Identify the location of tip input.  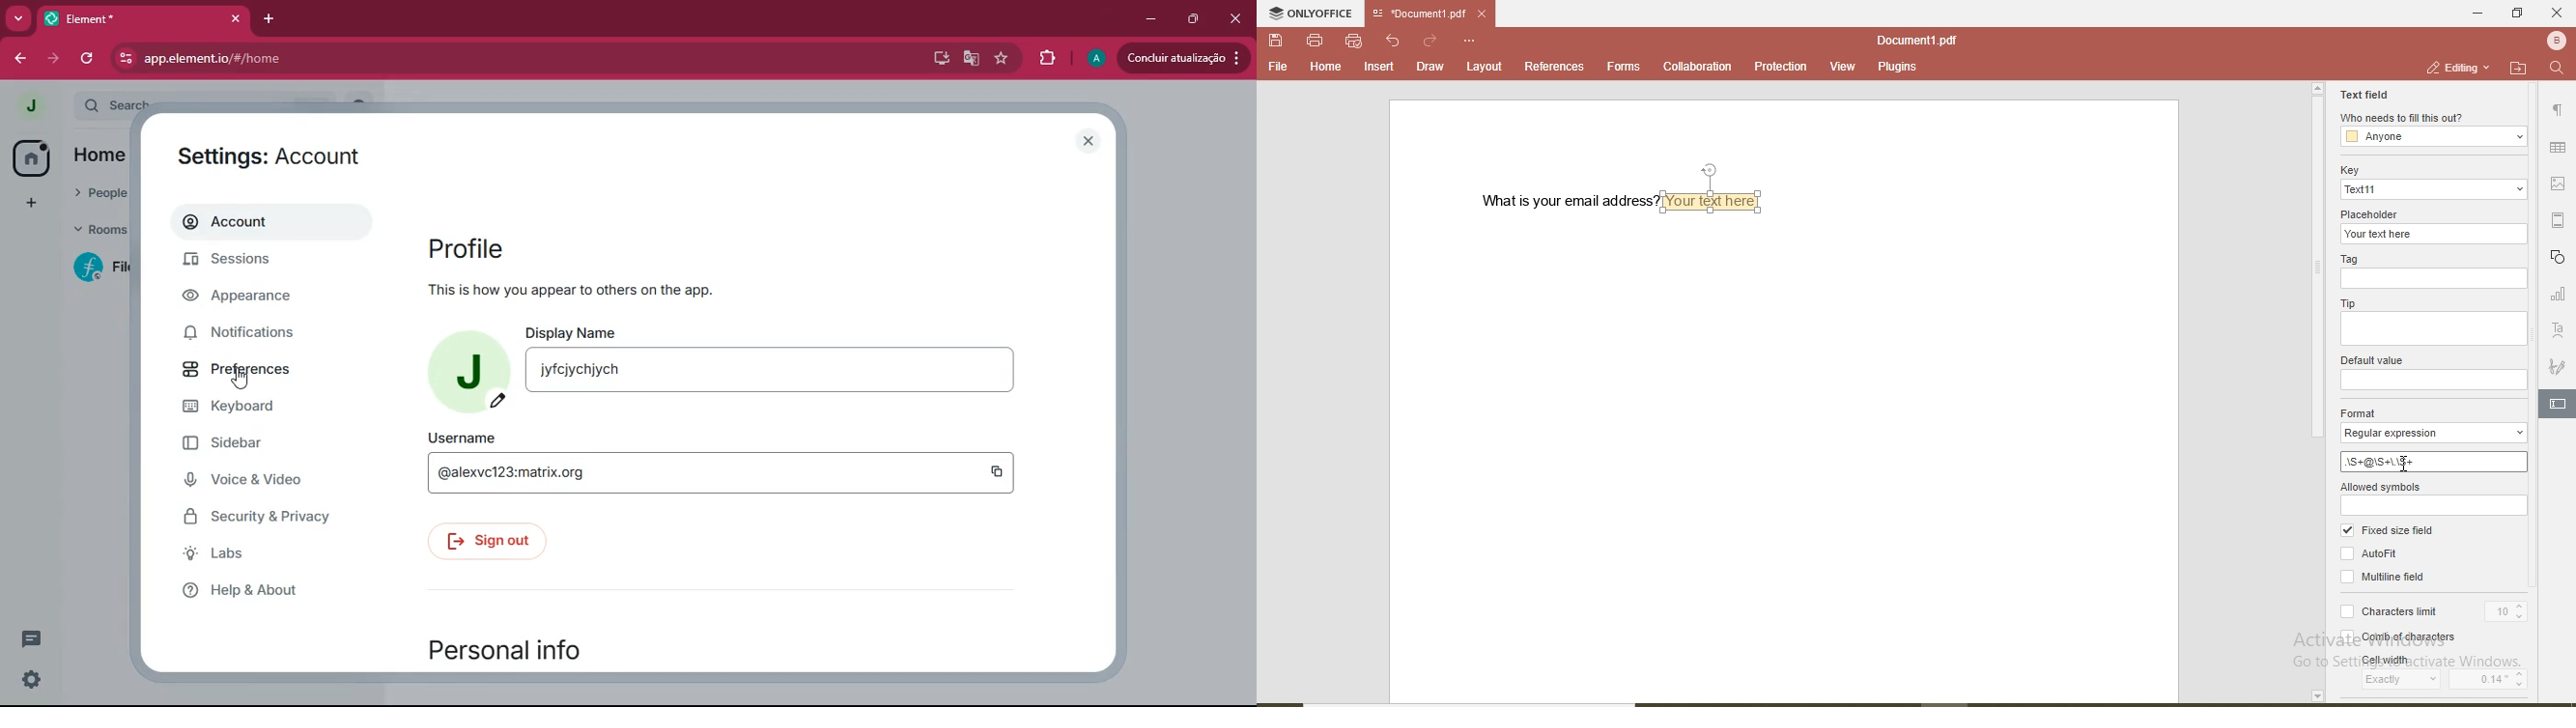
(2432, 329).